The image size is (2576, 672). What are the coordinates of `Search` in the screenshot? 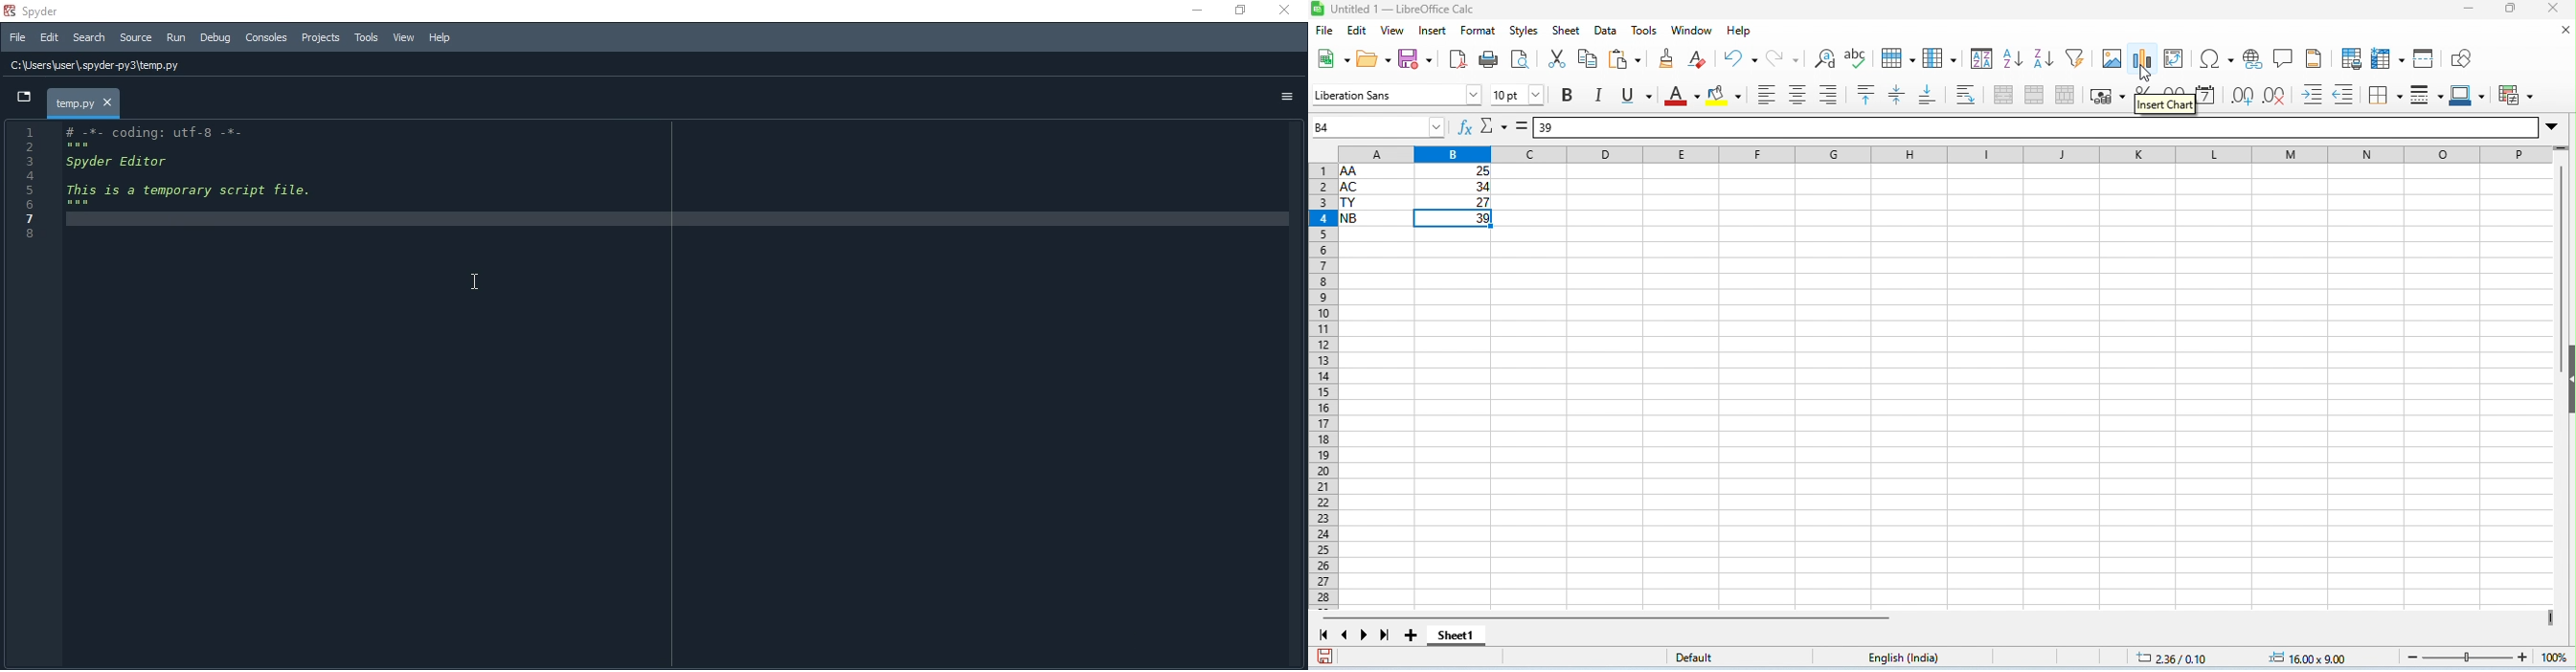 It's located at (89, 37).